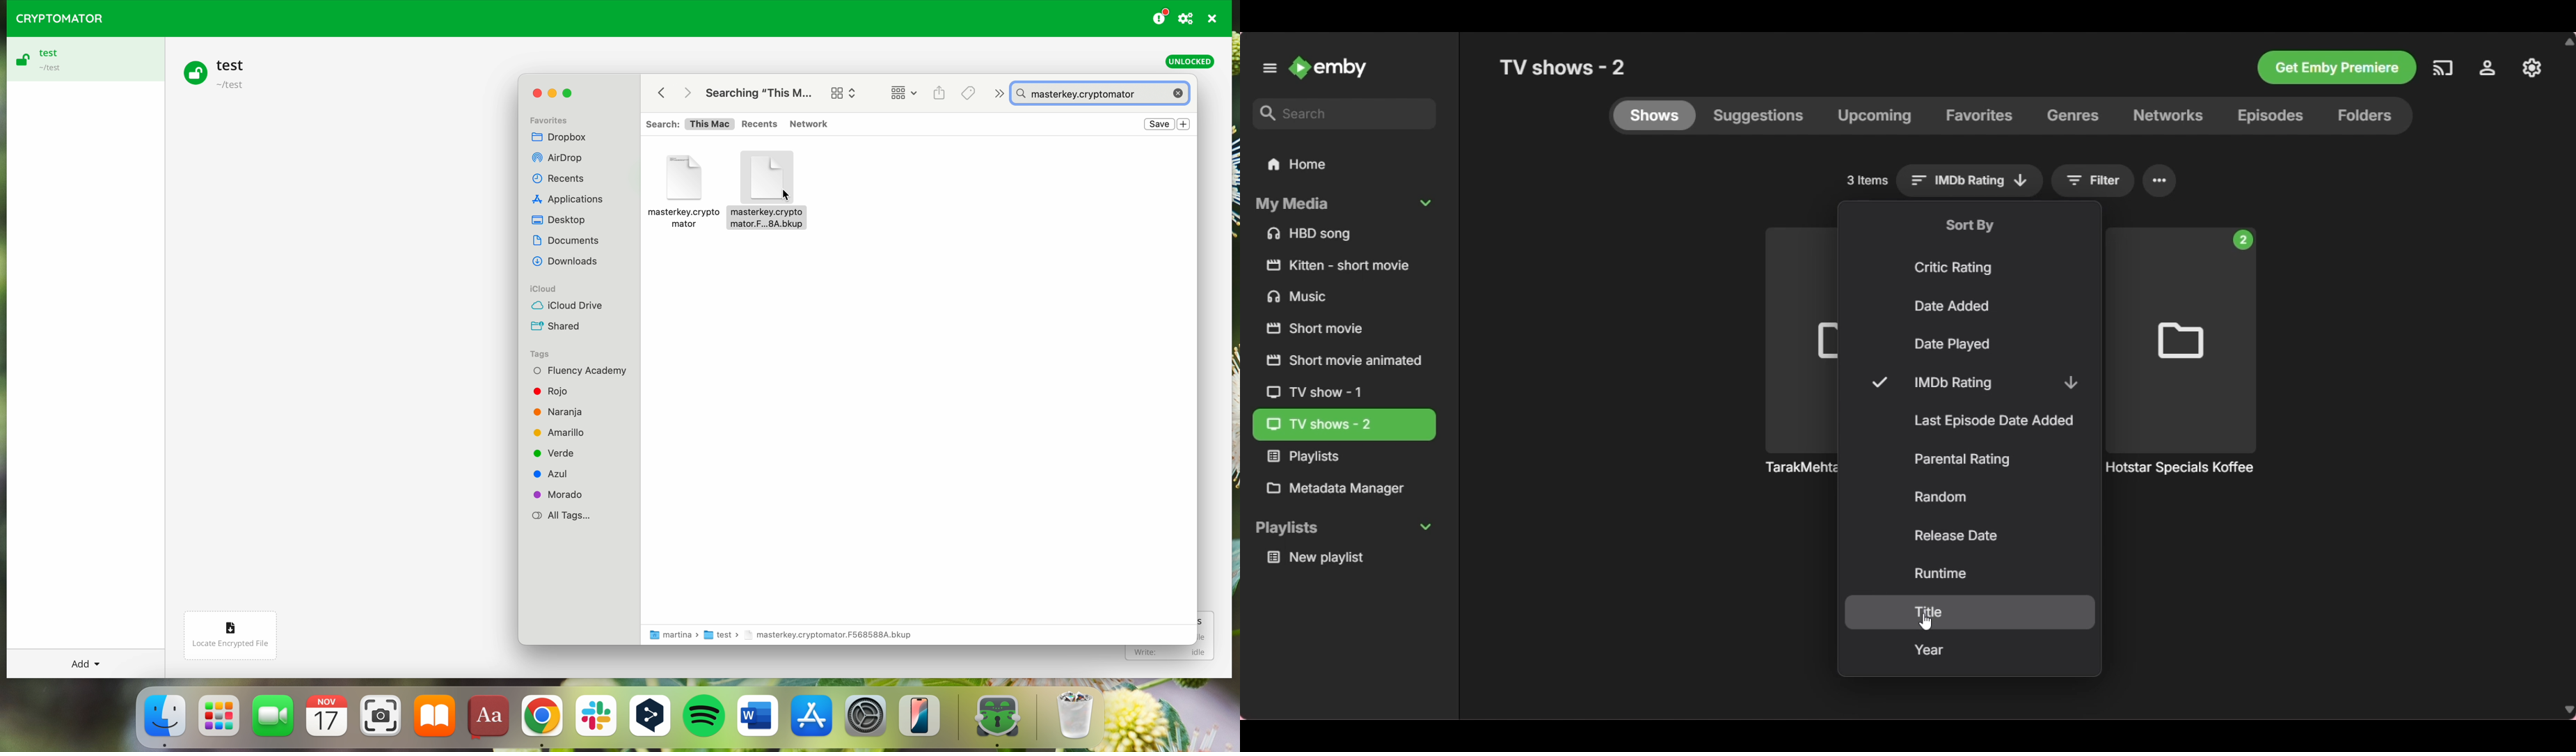 Image resolution: width=2576 pixels, height=756 pixels. I want to click on masterkey.cryptomator, so click(1103, 94).